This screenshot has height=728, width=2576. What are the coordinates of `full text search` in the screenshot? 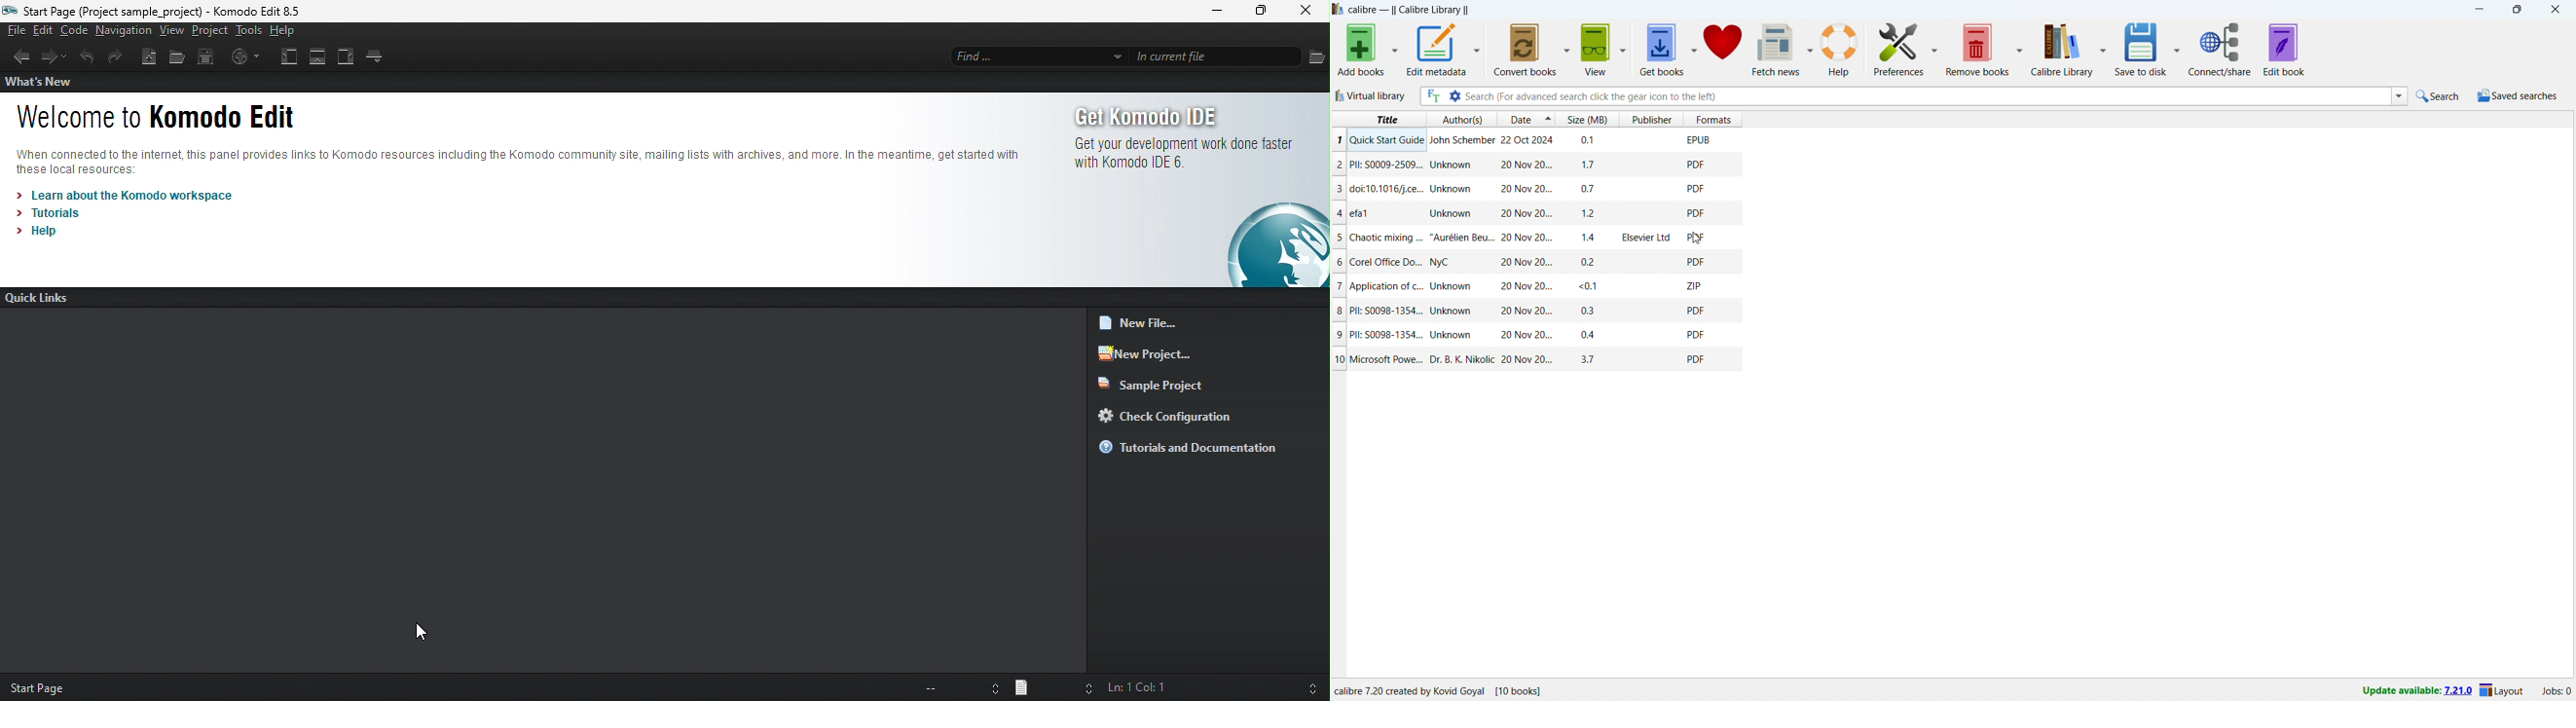 It's located at (1433, 96).